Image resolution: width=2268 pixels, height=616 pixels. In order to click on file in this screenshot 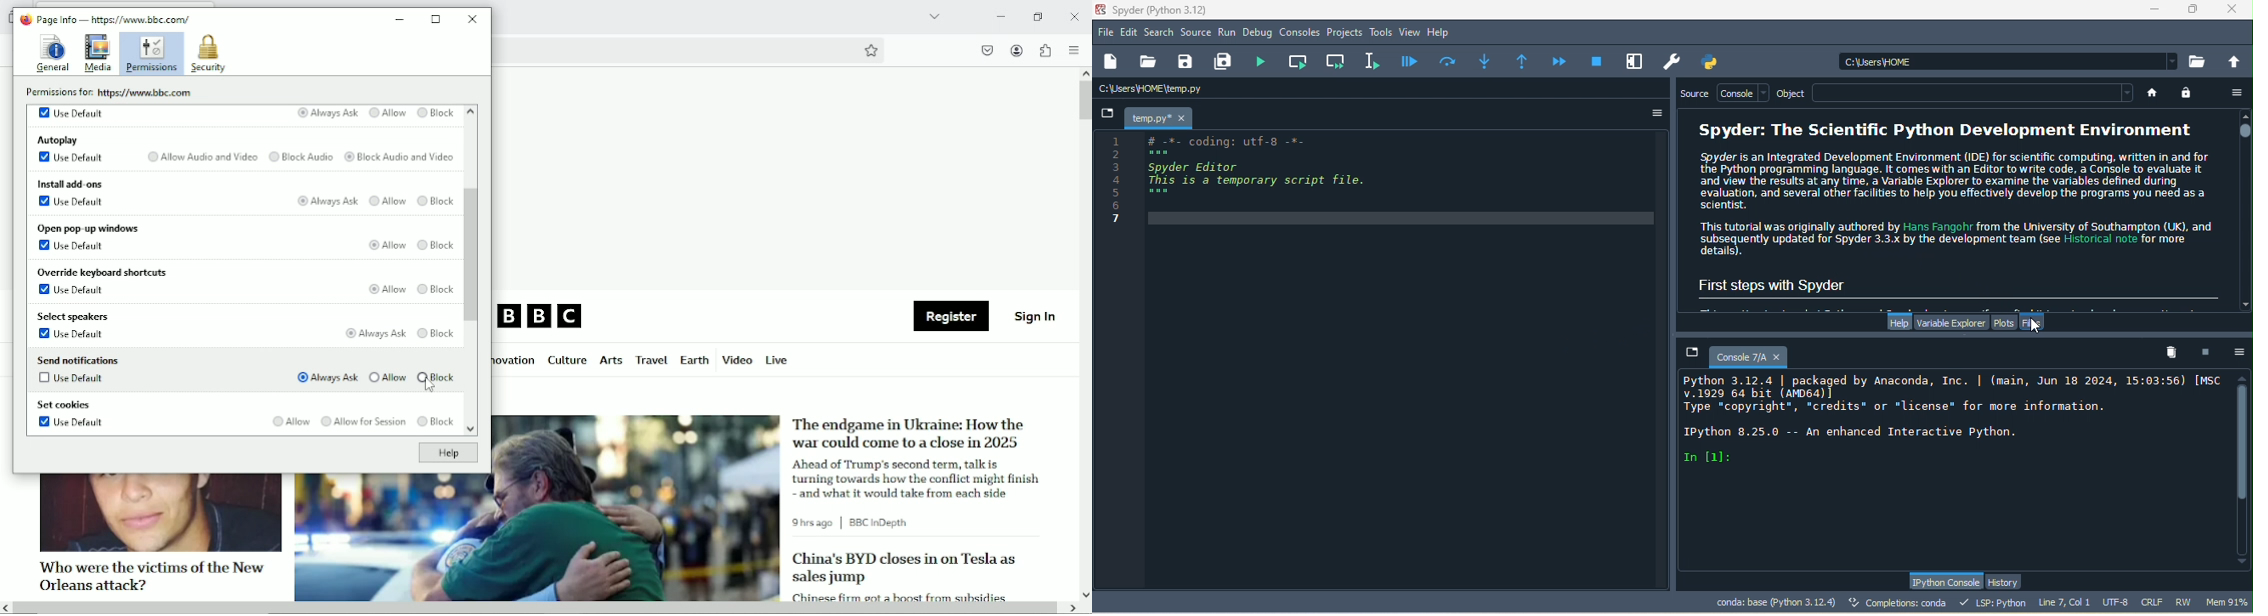, I will do `click(1106, 31)`.